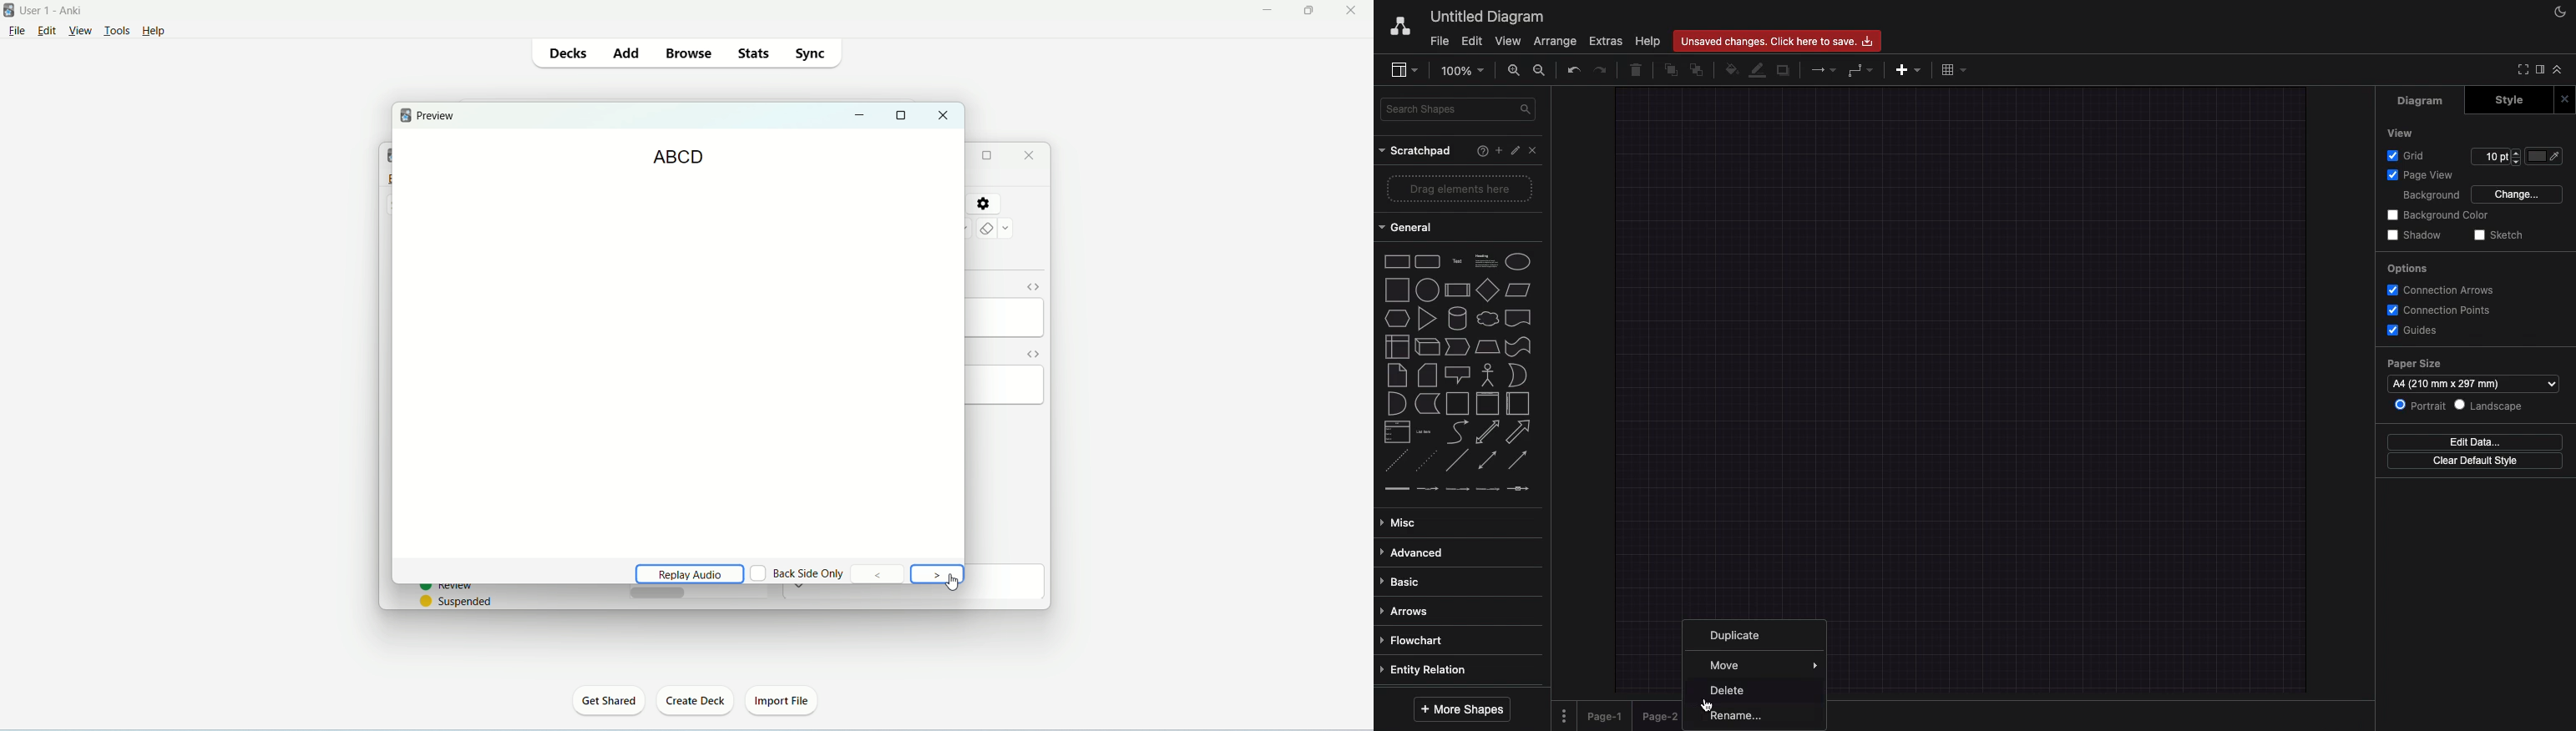  Describe the element at coordinates (679, 157) in the screenshot. I see `ABCD` at that location.